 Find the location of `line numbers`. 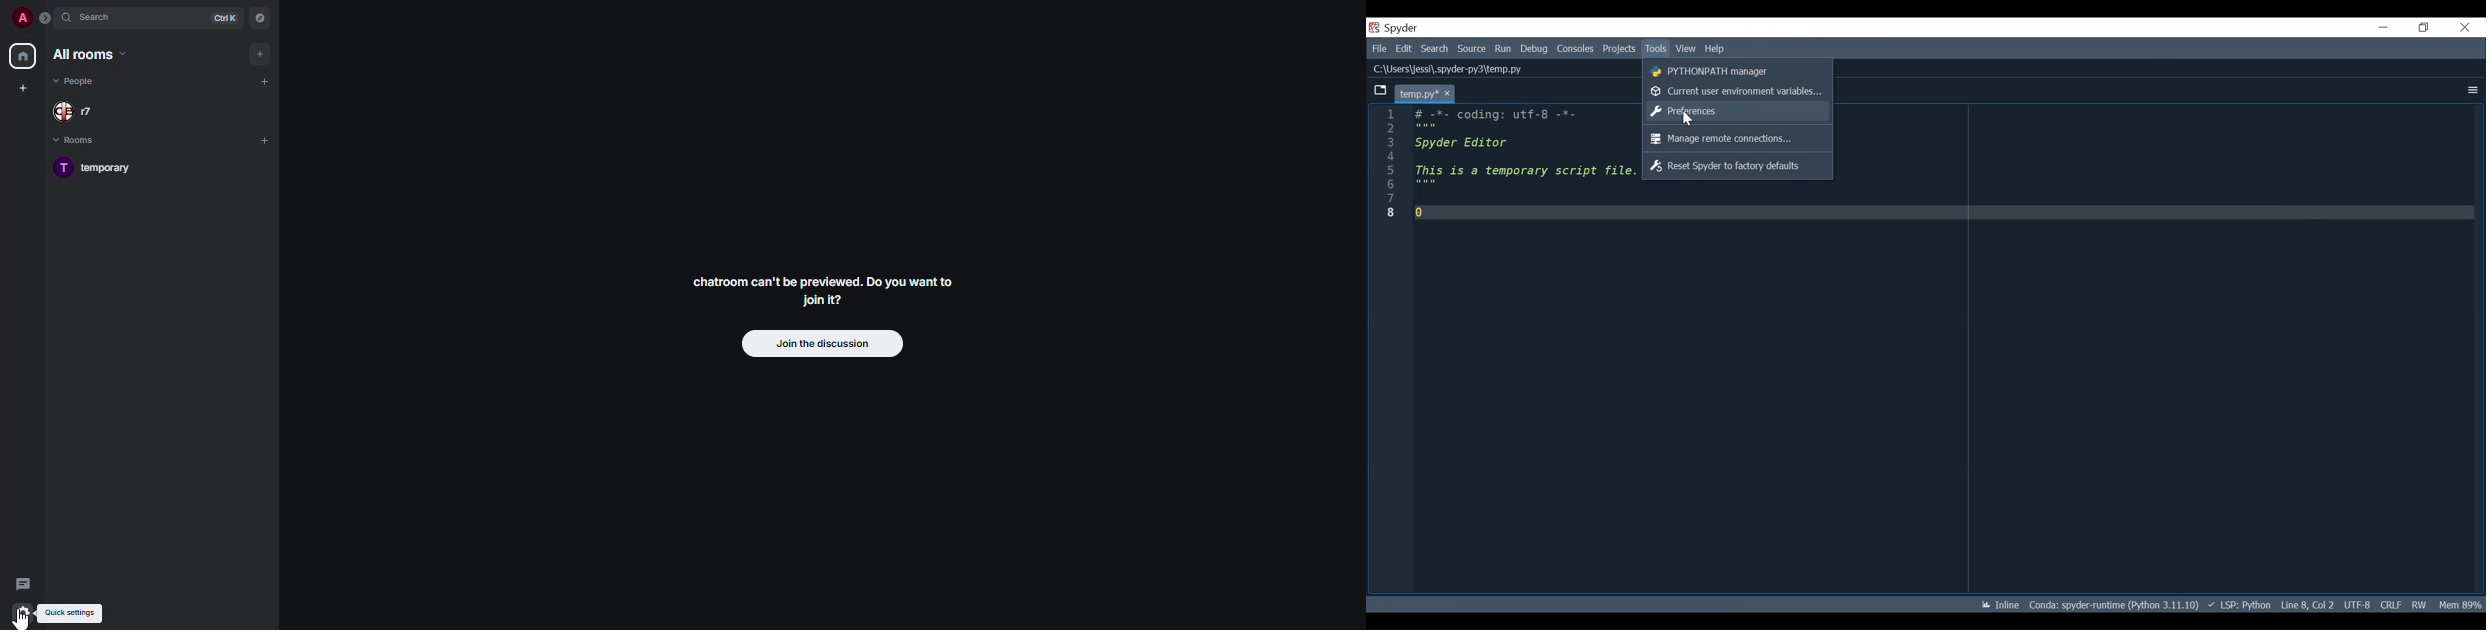

line numbers is located at coordinates (1389, 164).